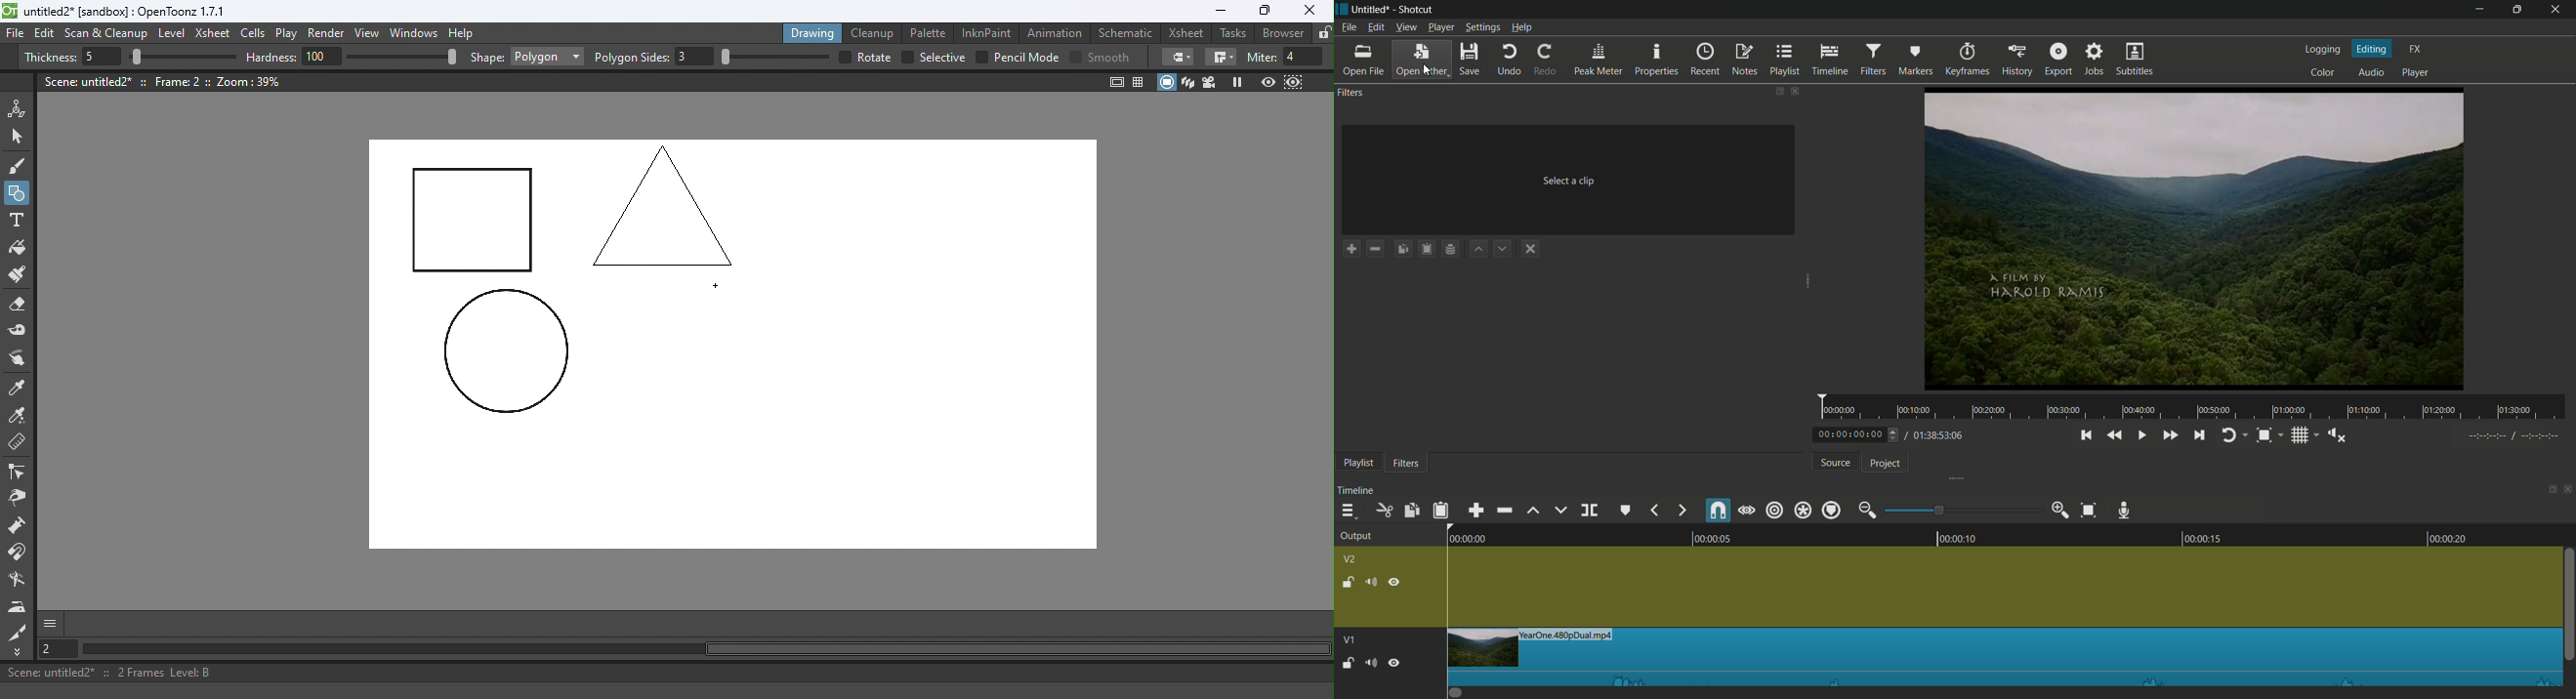  I want to click on color, so click(2326, 73).